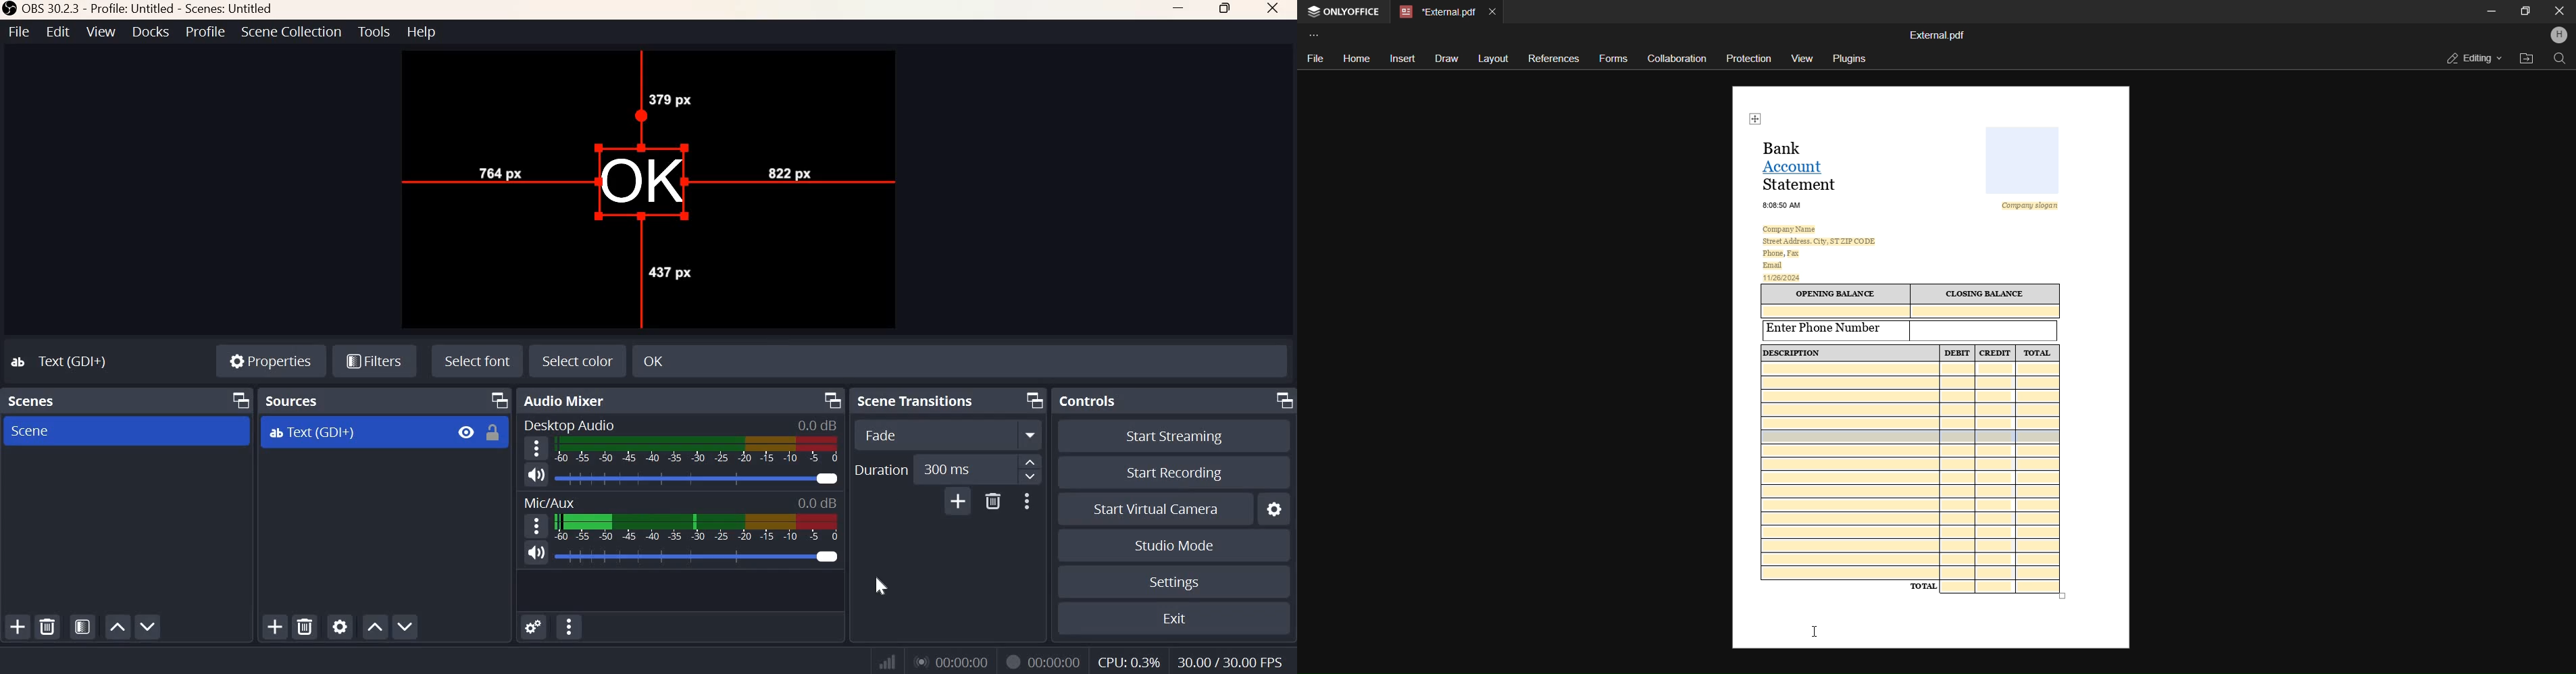 This screenshot has height=700, width=2576. What do you see at coordinates (880, 469) in the screenshot?
I see `Duration` at bounding box center [880, 469].